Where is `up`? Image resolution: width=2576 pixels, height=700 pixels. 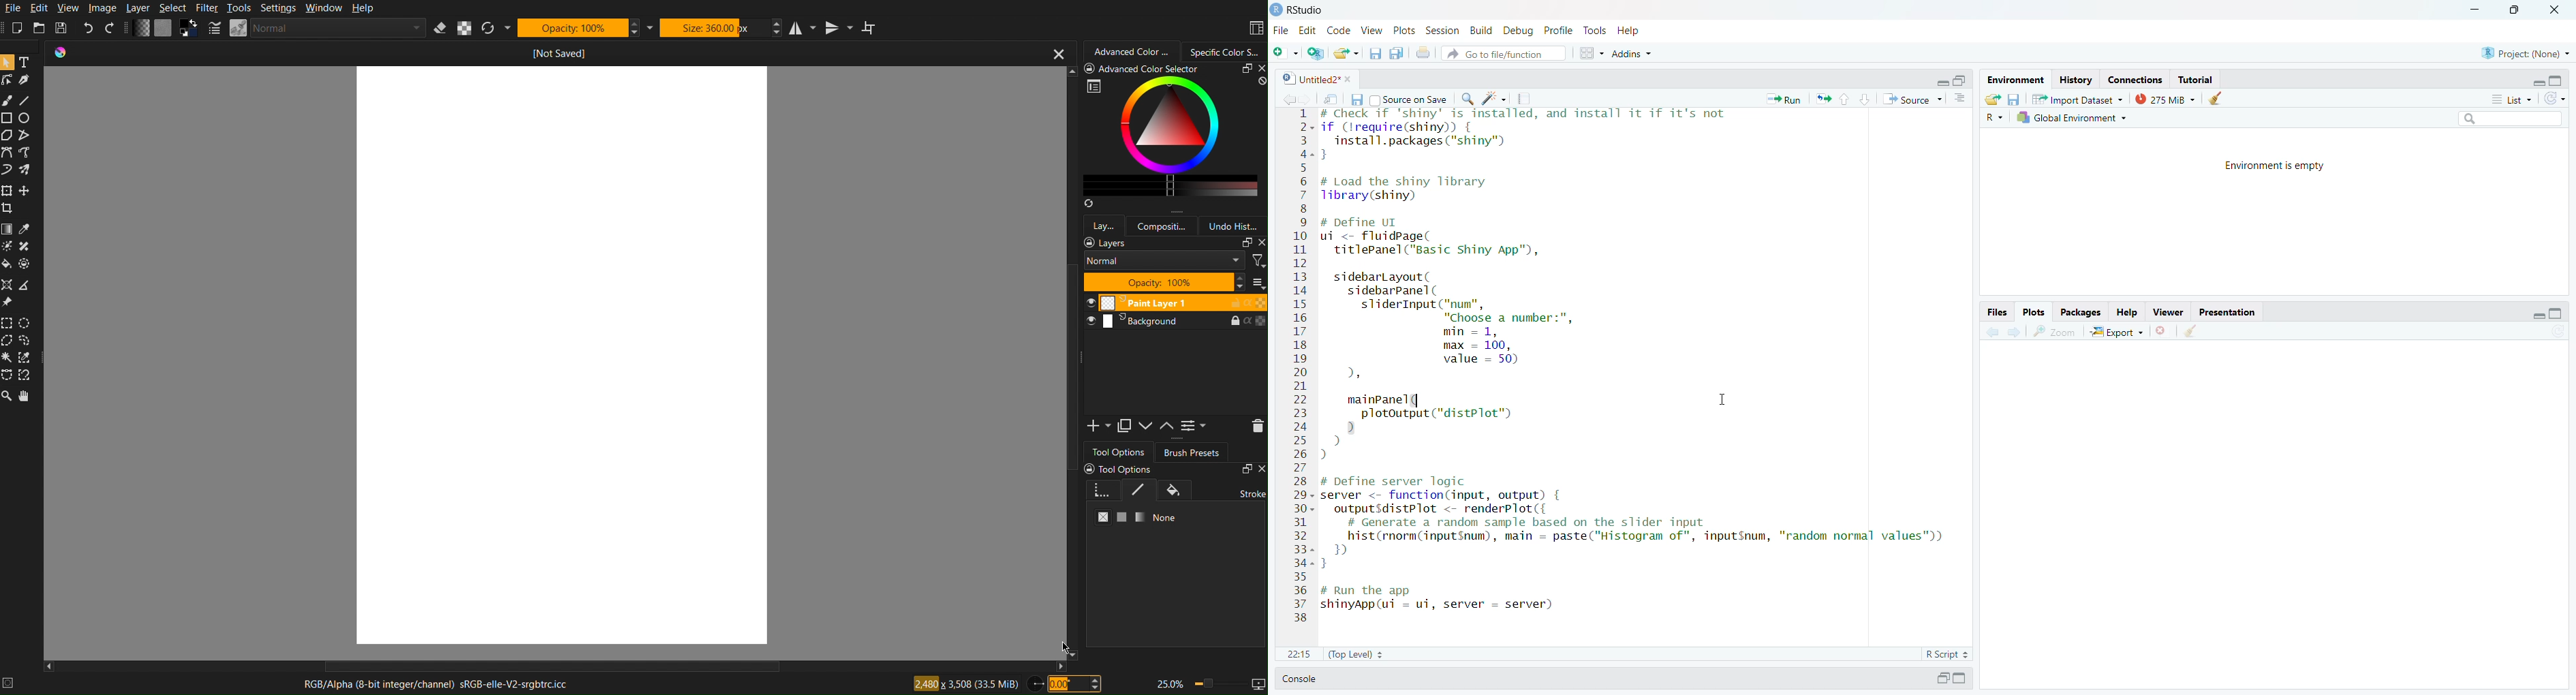
up is located at coordinates (1846, 99).